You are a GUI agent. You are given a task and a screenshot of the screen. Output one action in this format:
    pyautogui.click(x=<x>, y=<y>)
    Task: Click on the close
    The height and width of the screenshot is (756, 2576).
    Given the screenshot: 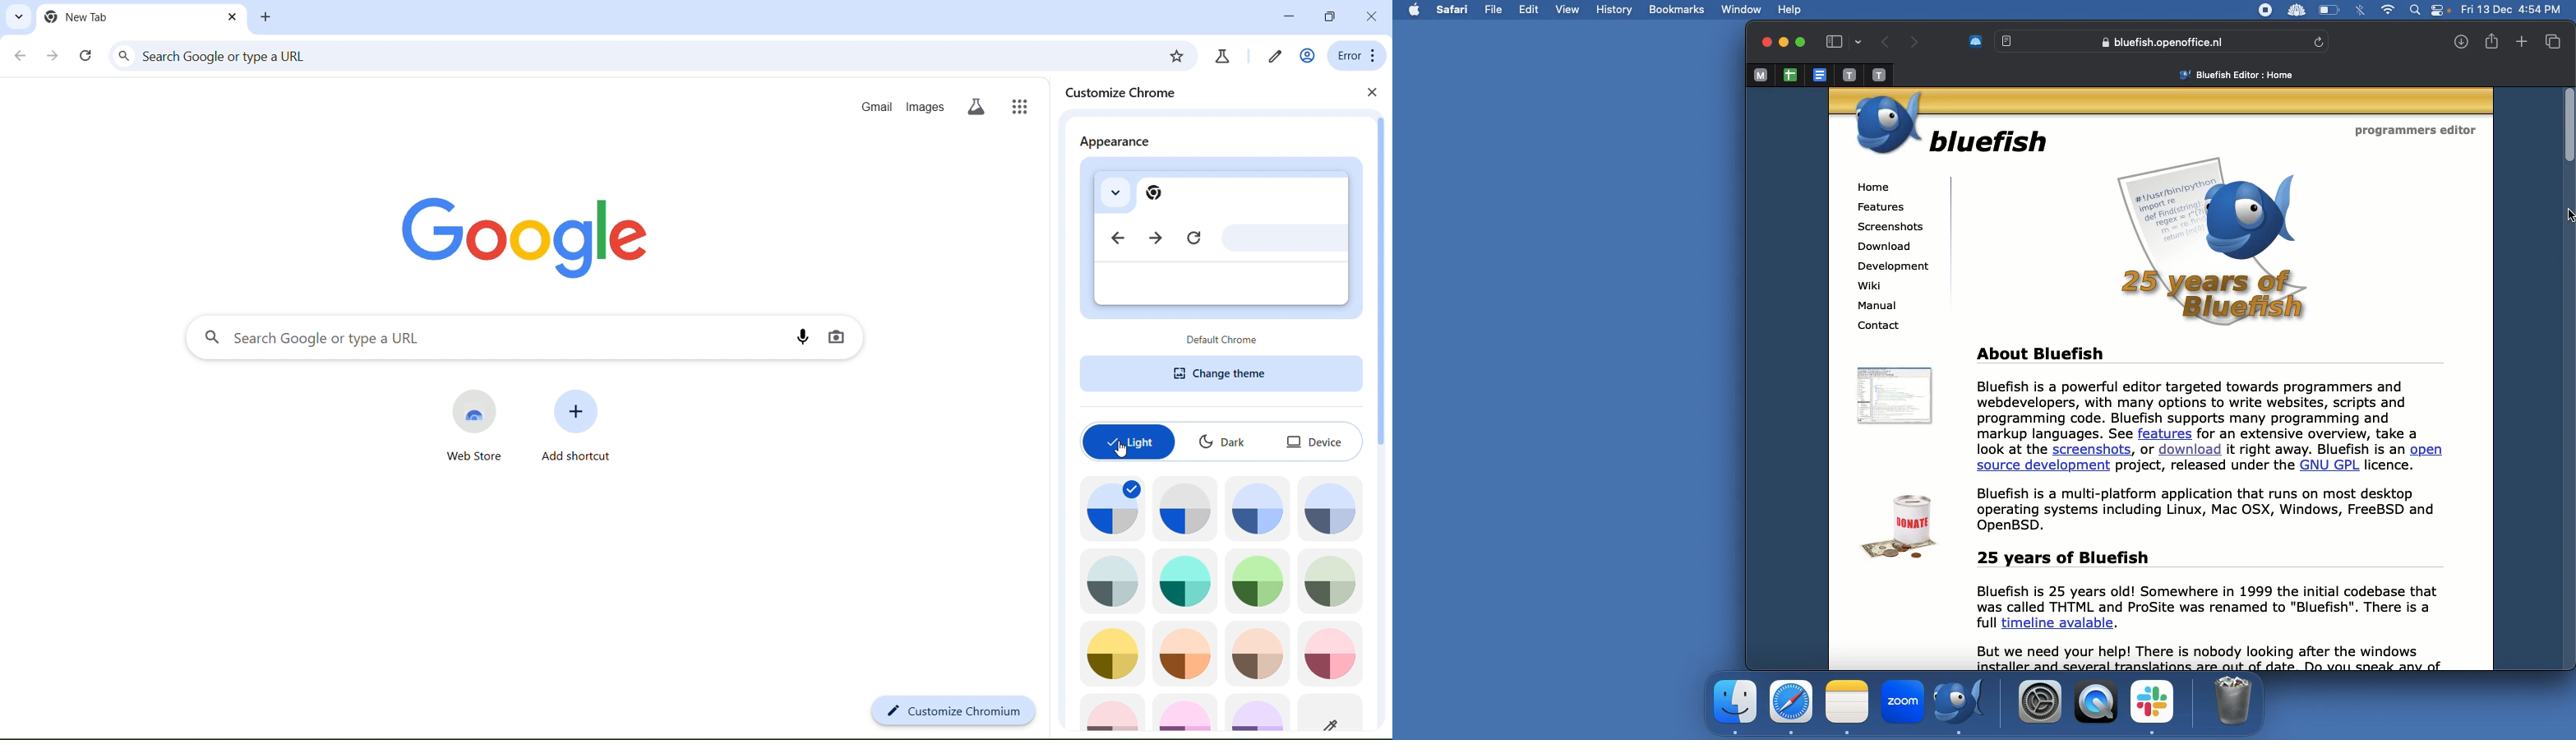 What is the action you would take?
    pyautogui.click(x=1374, y=16)
    